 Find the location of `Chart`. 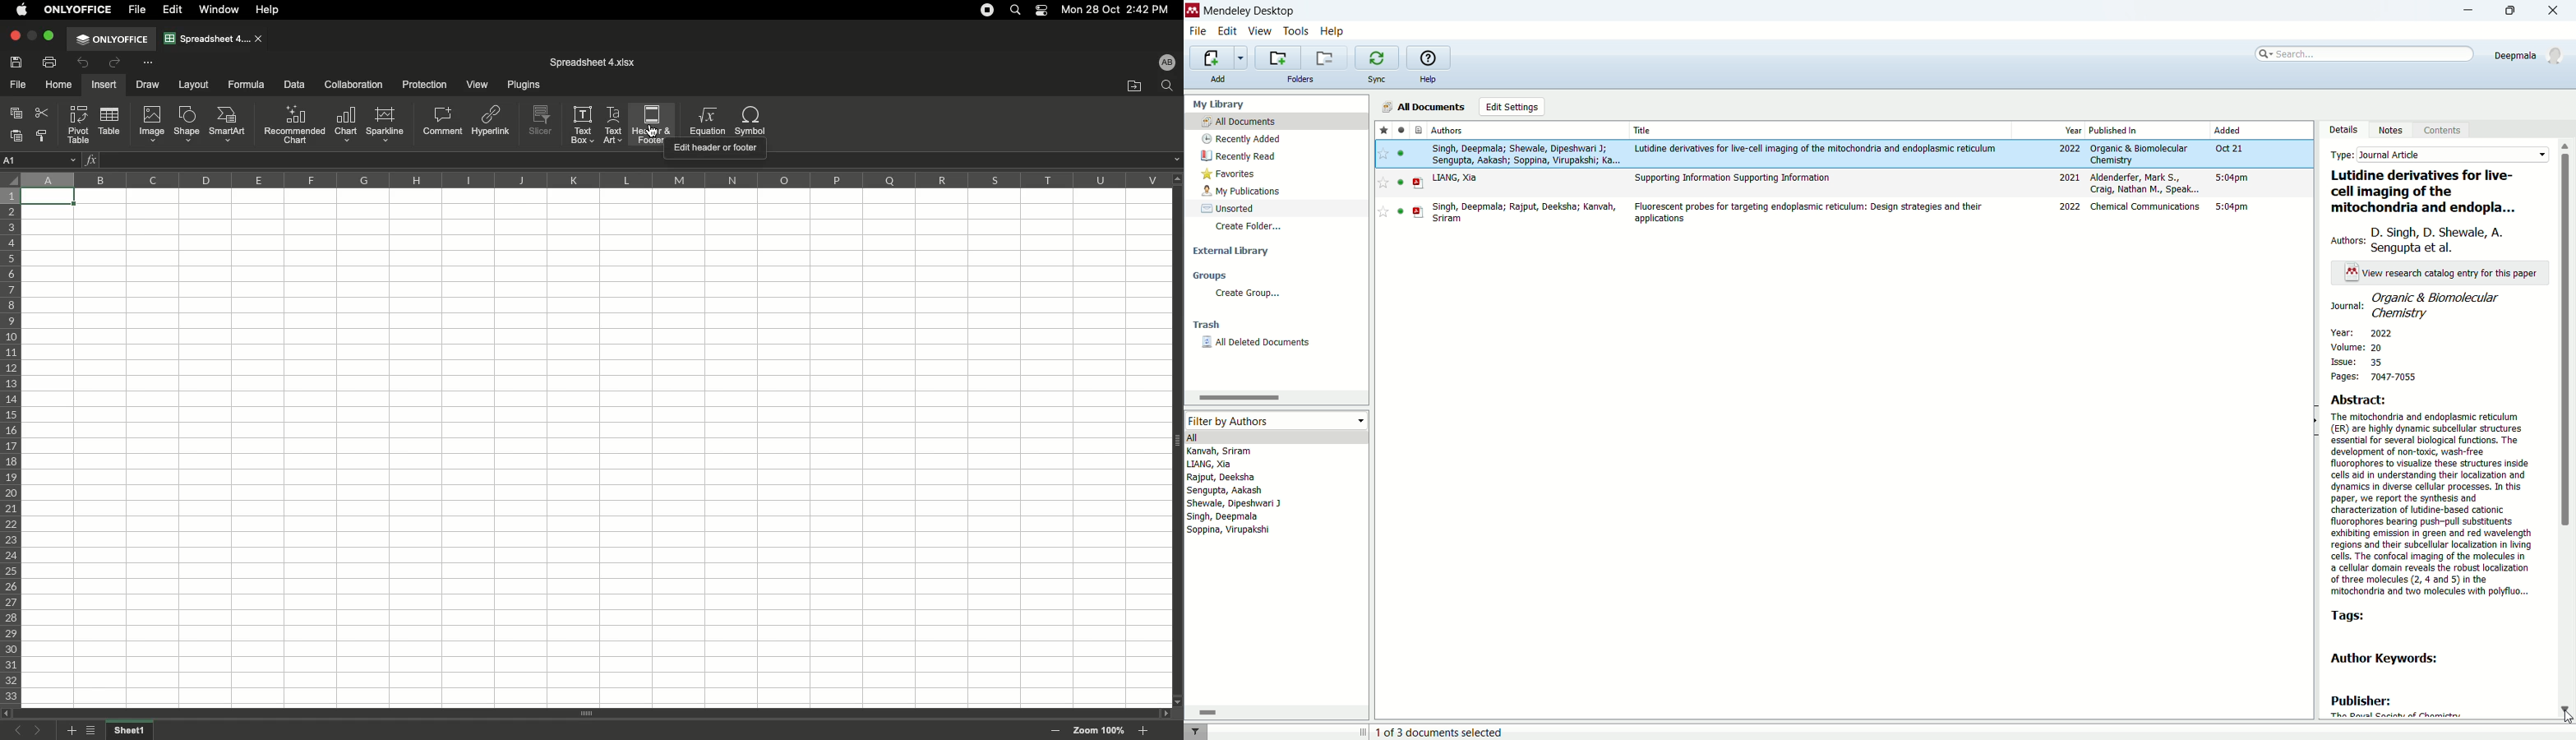

Chart is located at coordinates (346, 125).